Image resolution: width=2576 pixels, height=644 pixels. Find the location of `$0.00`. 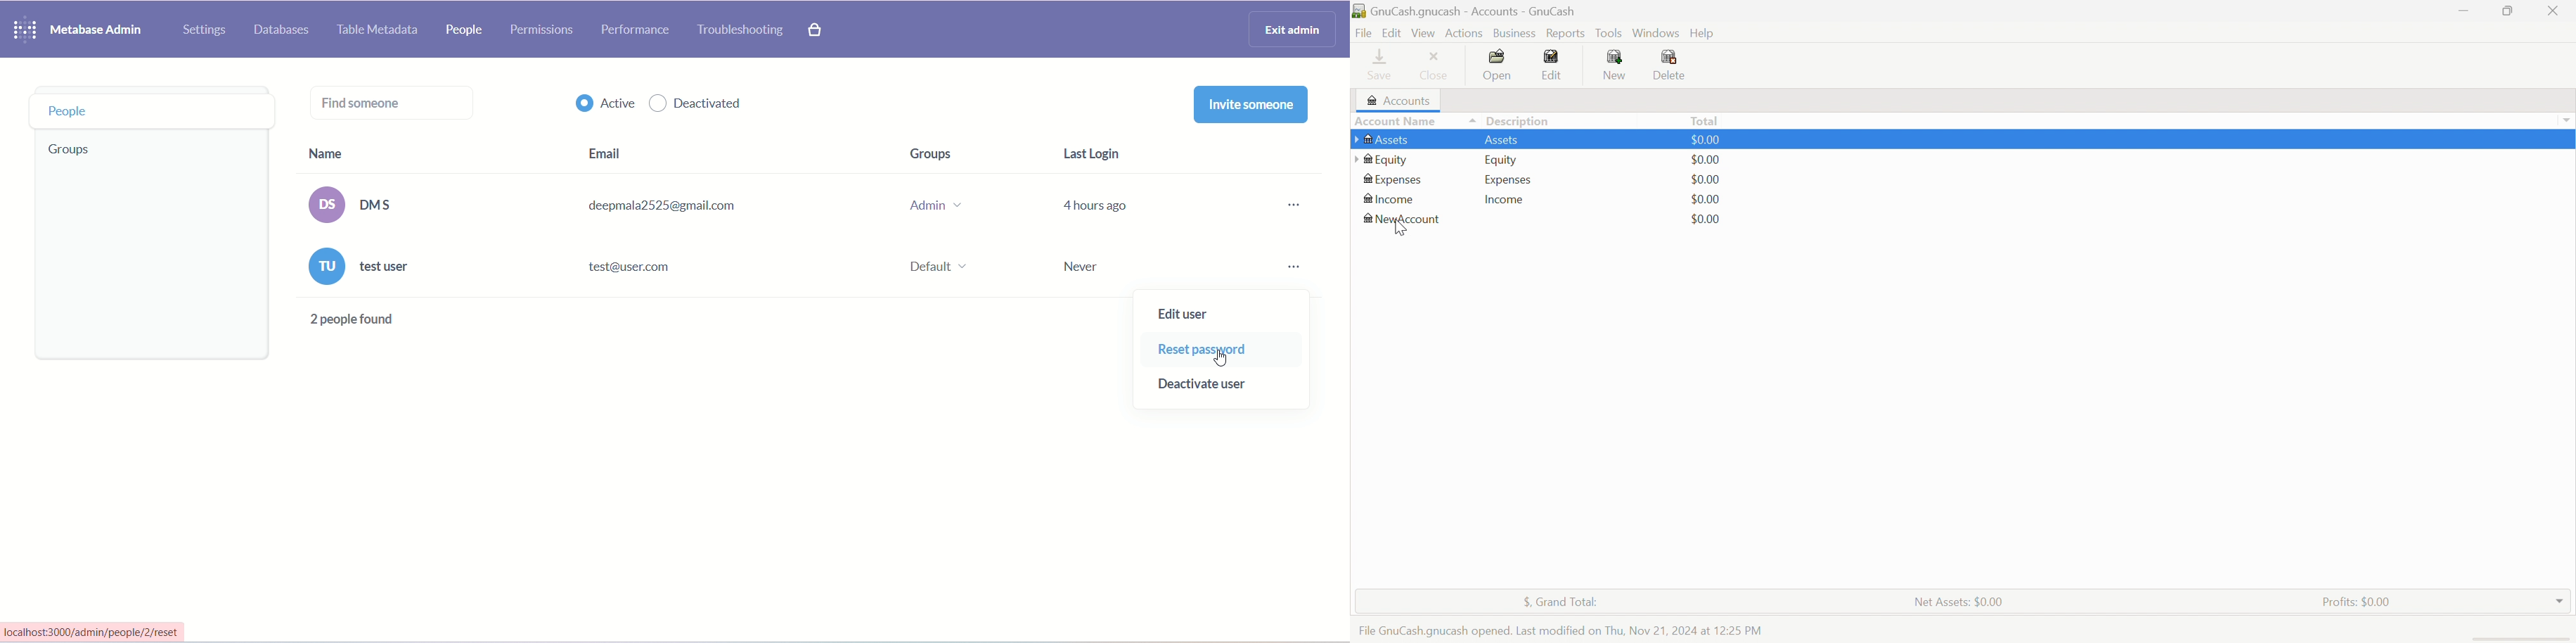

$0.00 is located at coordinates (1706, 219).